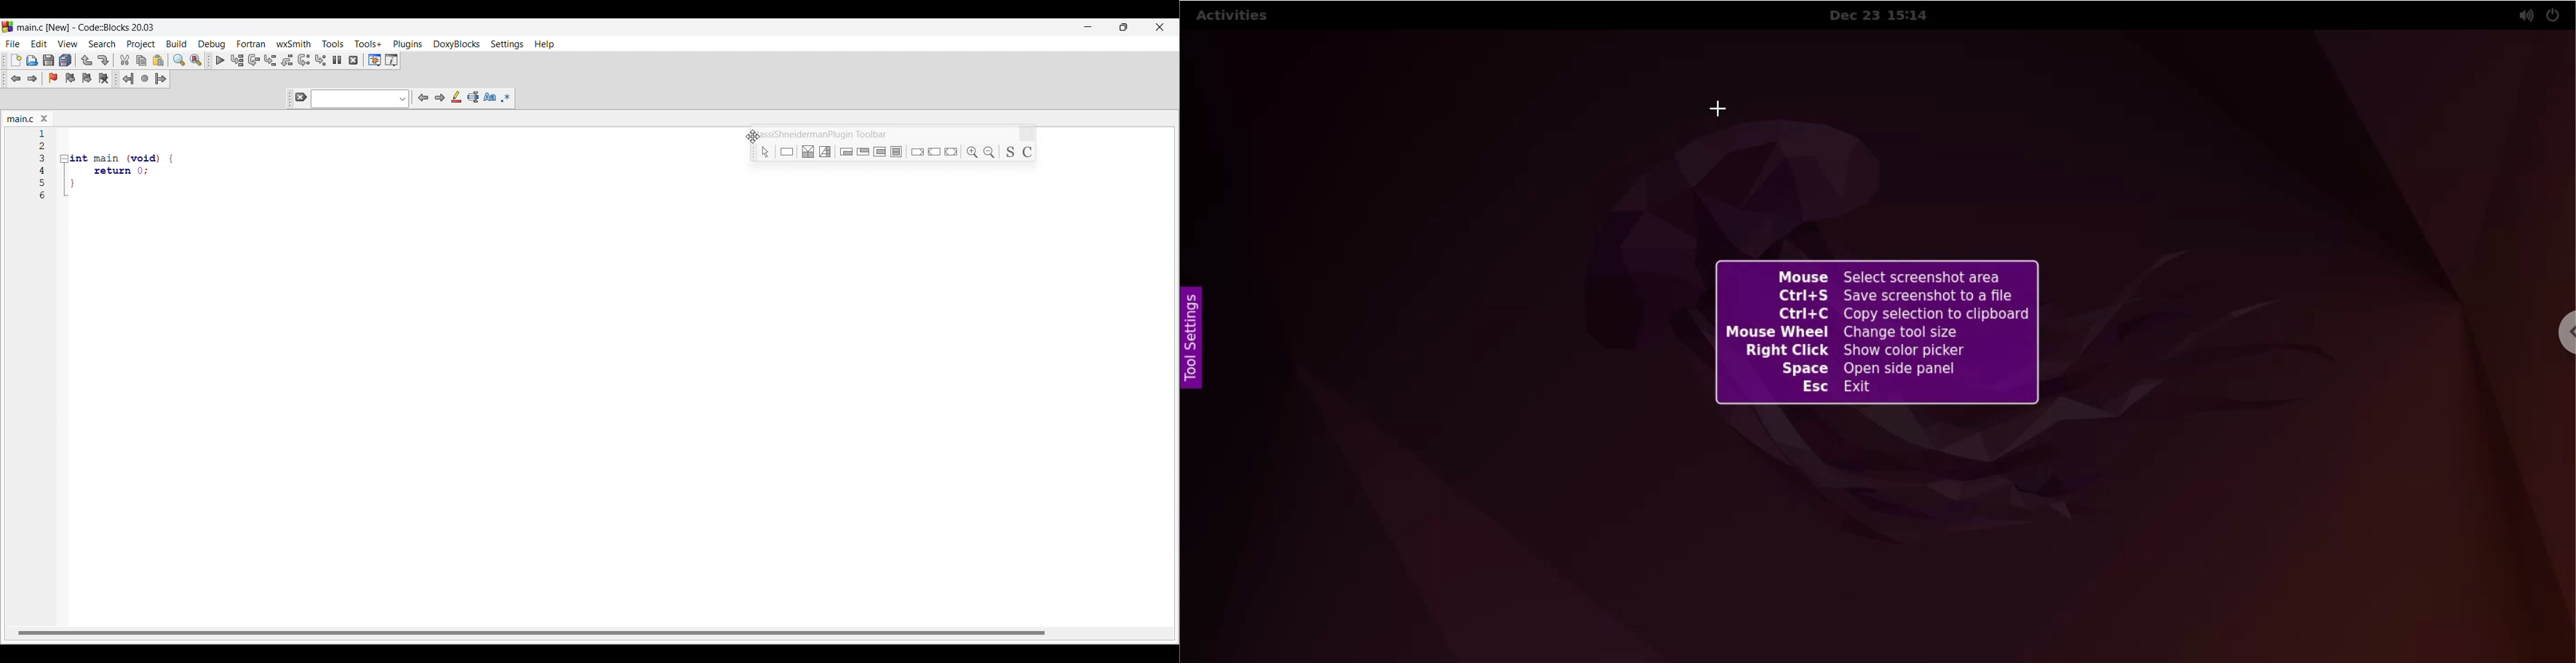 The image size is (2576, 672). I want to click on Copy, so click(141, 61).